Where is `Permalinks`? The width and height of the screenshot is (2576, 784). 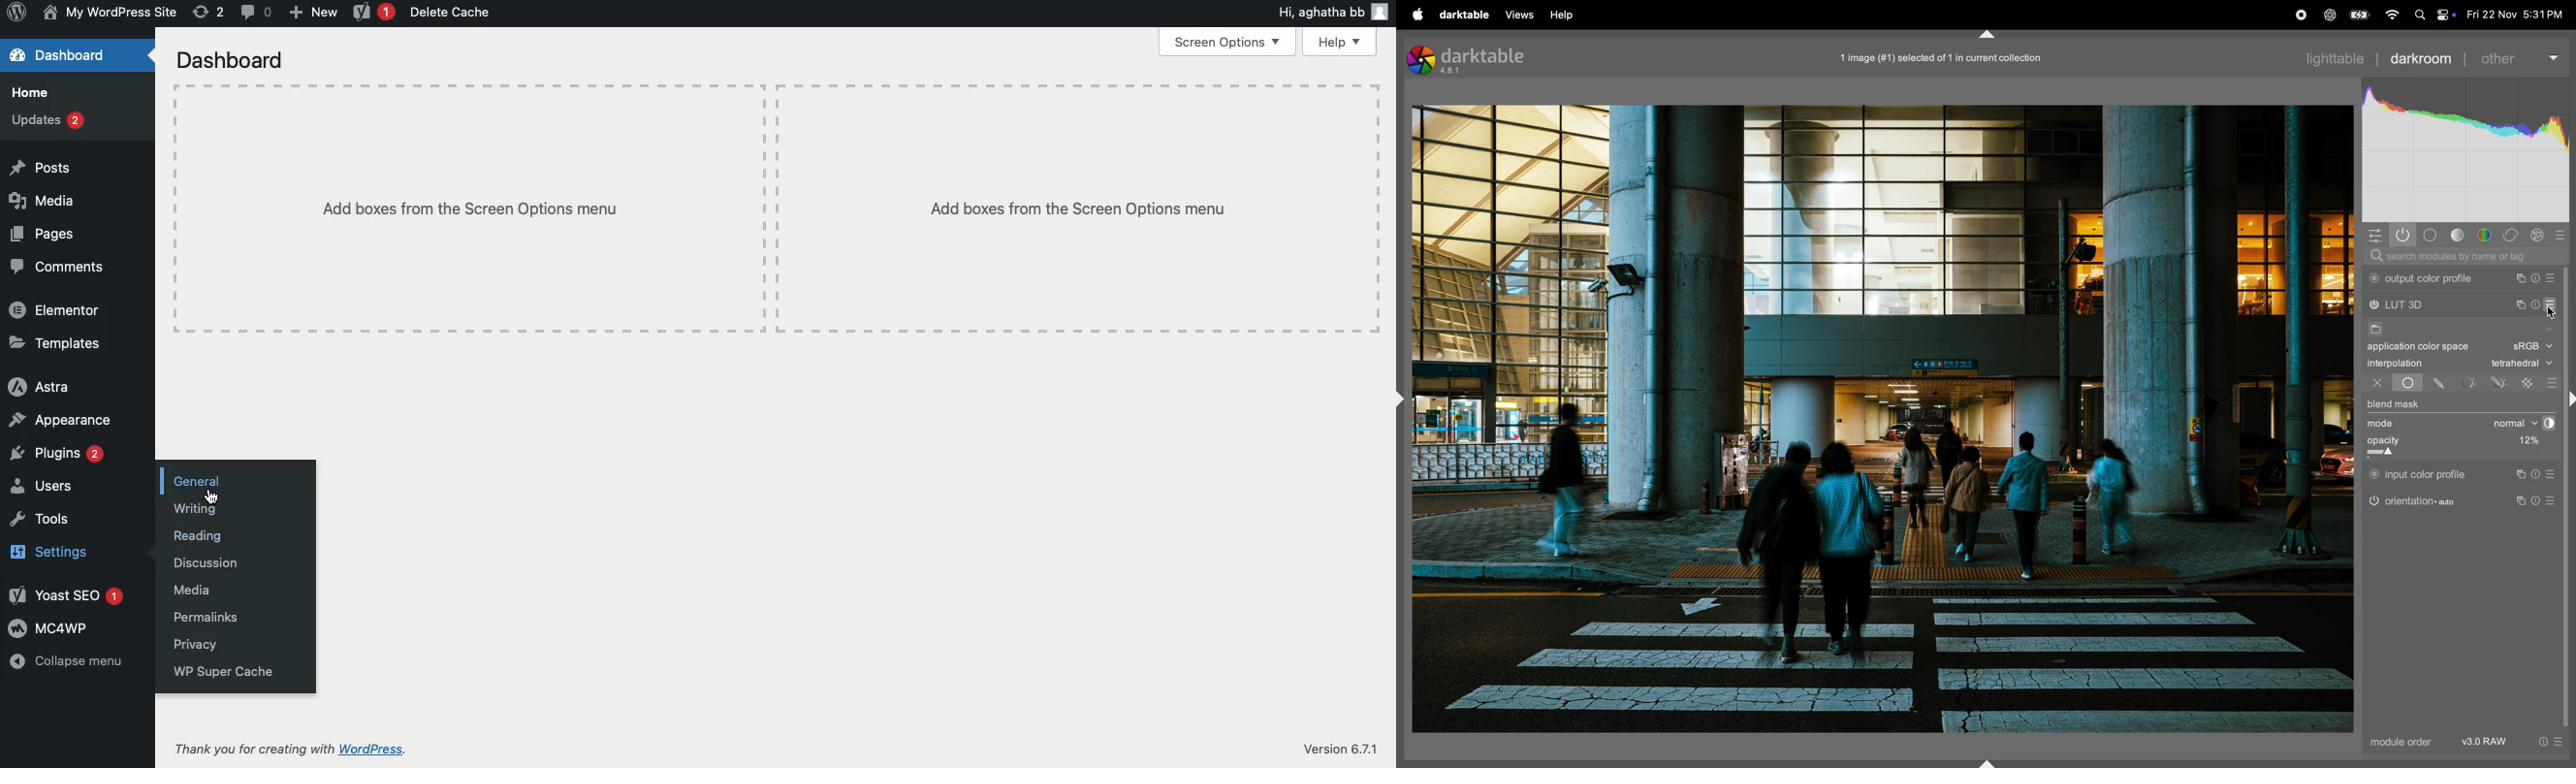
Permalinks is located at coordinates (202, 617).